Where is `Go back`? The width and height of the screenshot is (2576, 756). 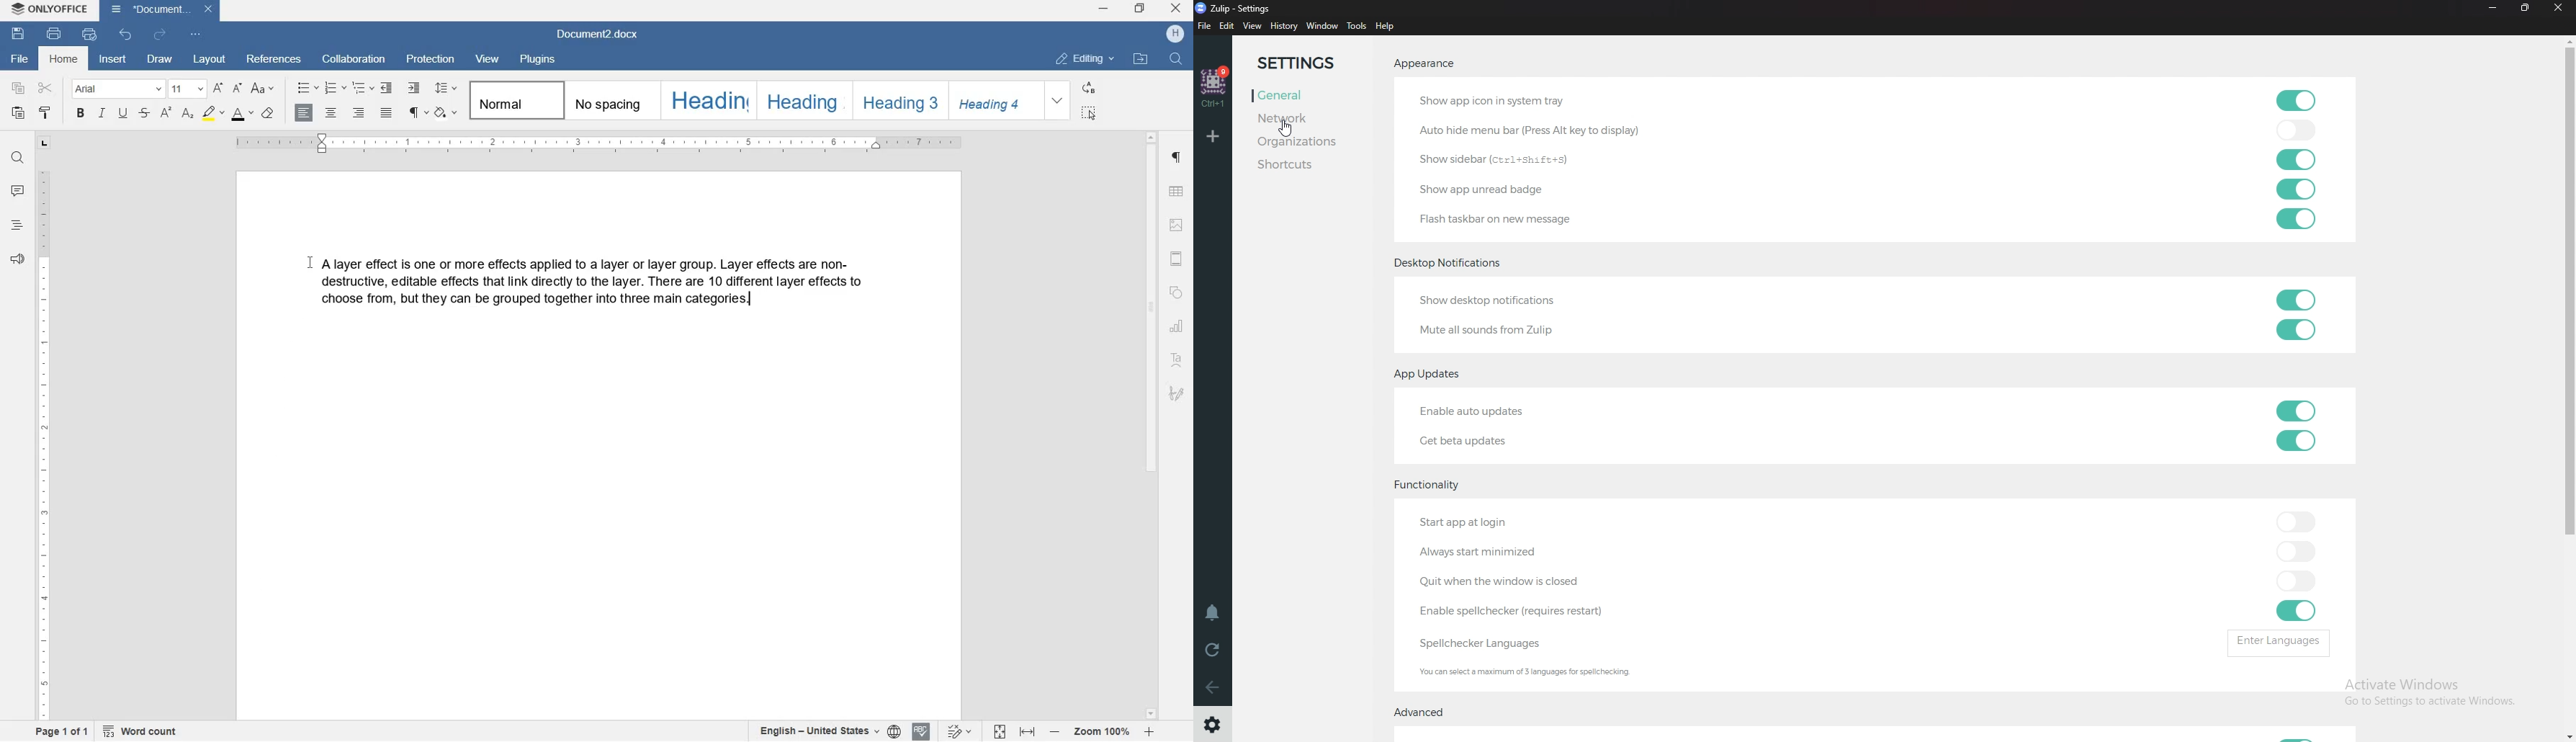
Go back is located at coordinates (1213, 687).